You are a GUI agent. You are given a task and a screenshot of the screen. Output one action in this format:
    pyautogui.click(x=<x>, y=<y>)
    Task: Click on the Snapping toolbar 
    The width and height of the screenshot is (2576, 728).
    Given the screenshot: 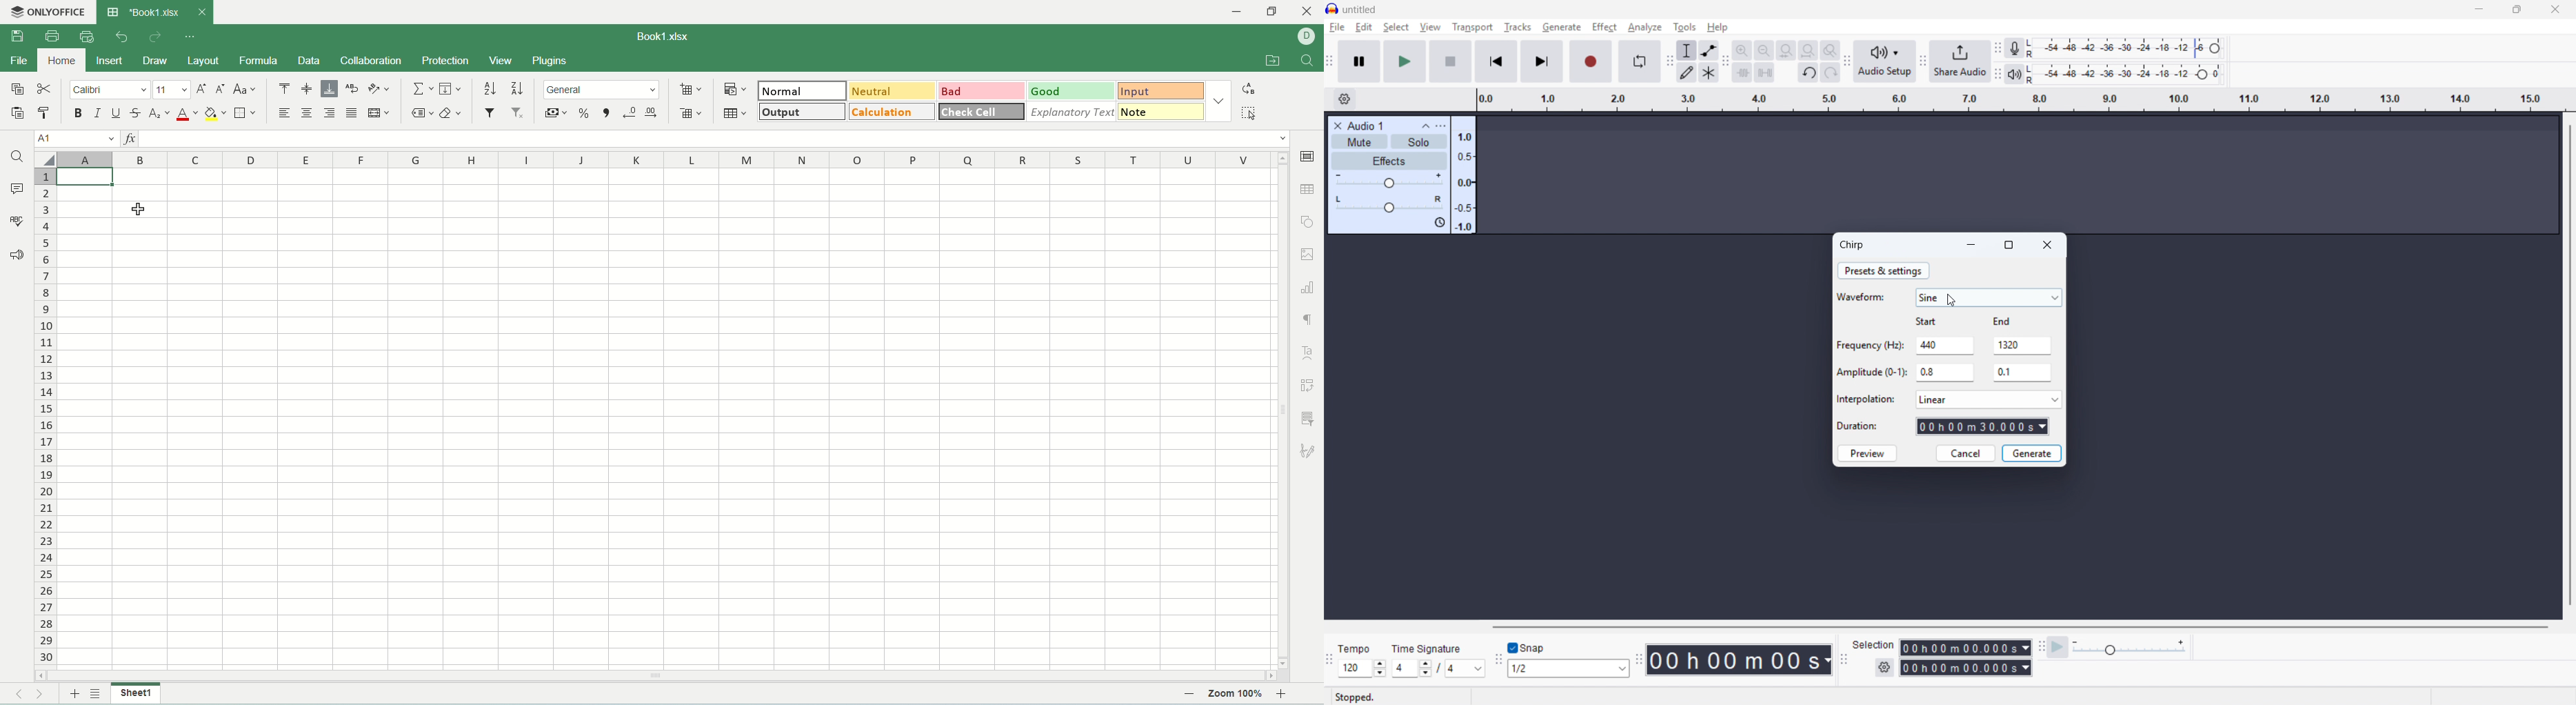 What is the action you would take?
    pyautogui.click(x=1499, y=662)
    